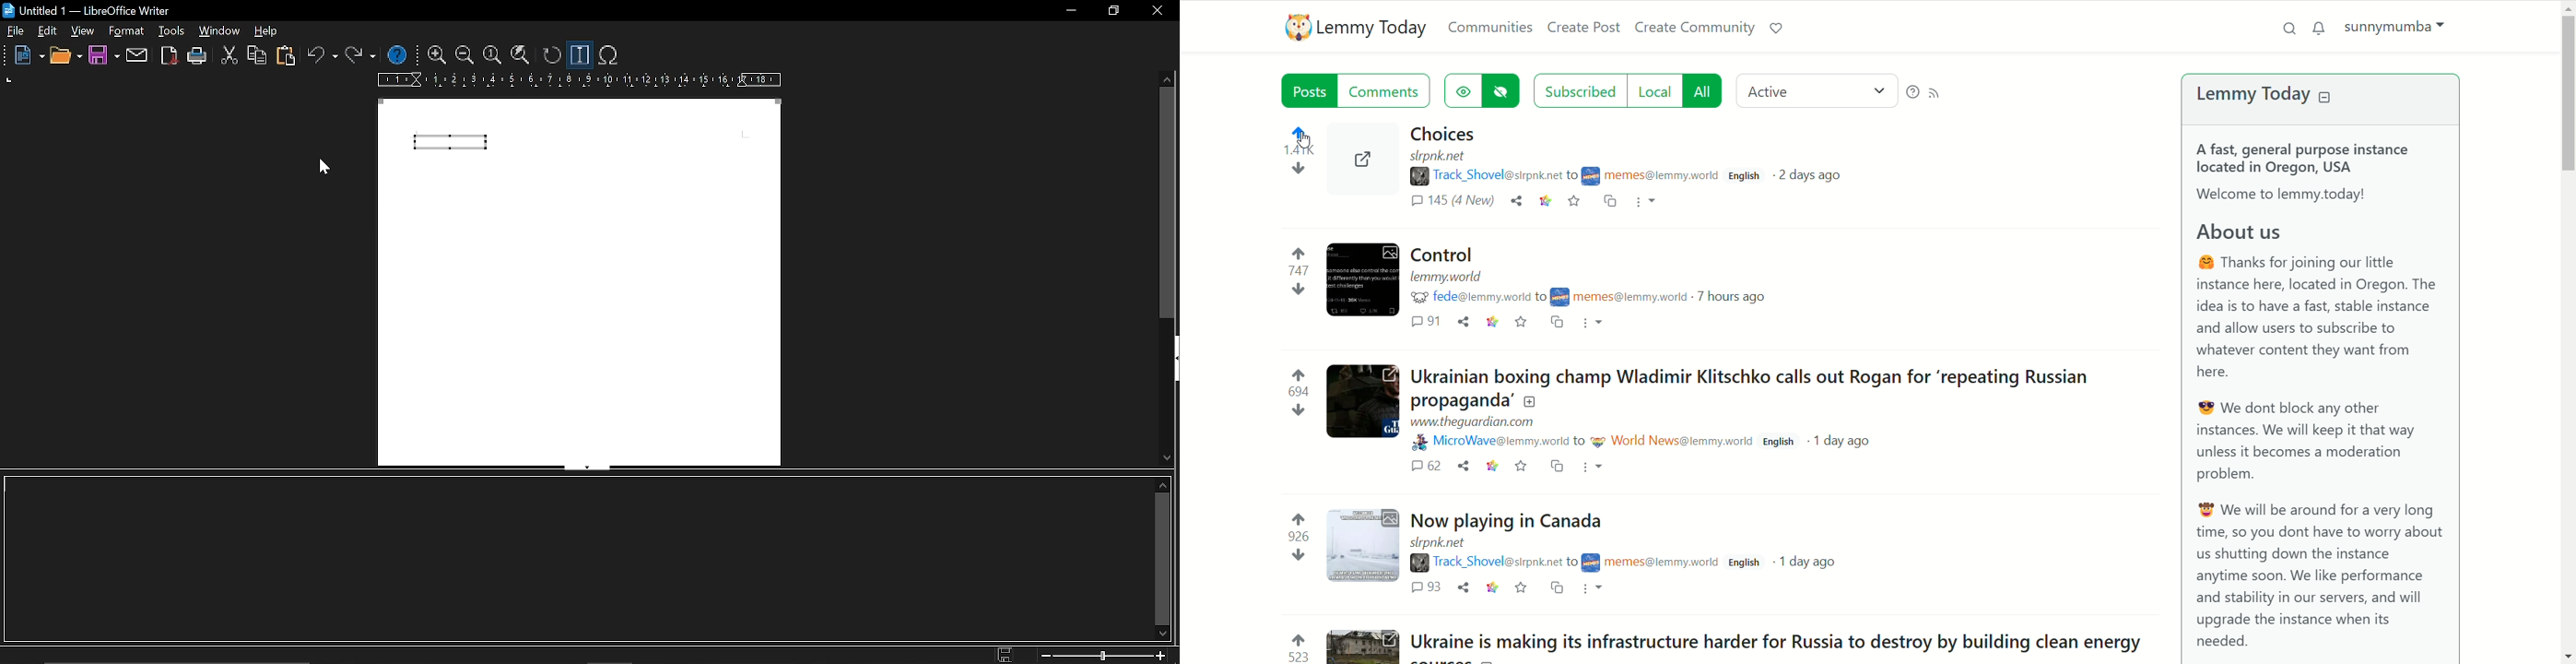  I want to click on link, so click(1494, 323).